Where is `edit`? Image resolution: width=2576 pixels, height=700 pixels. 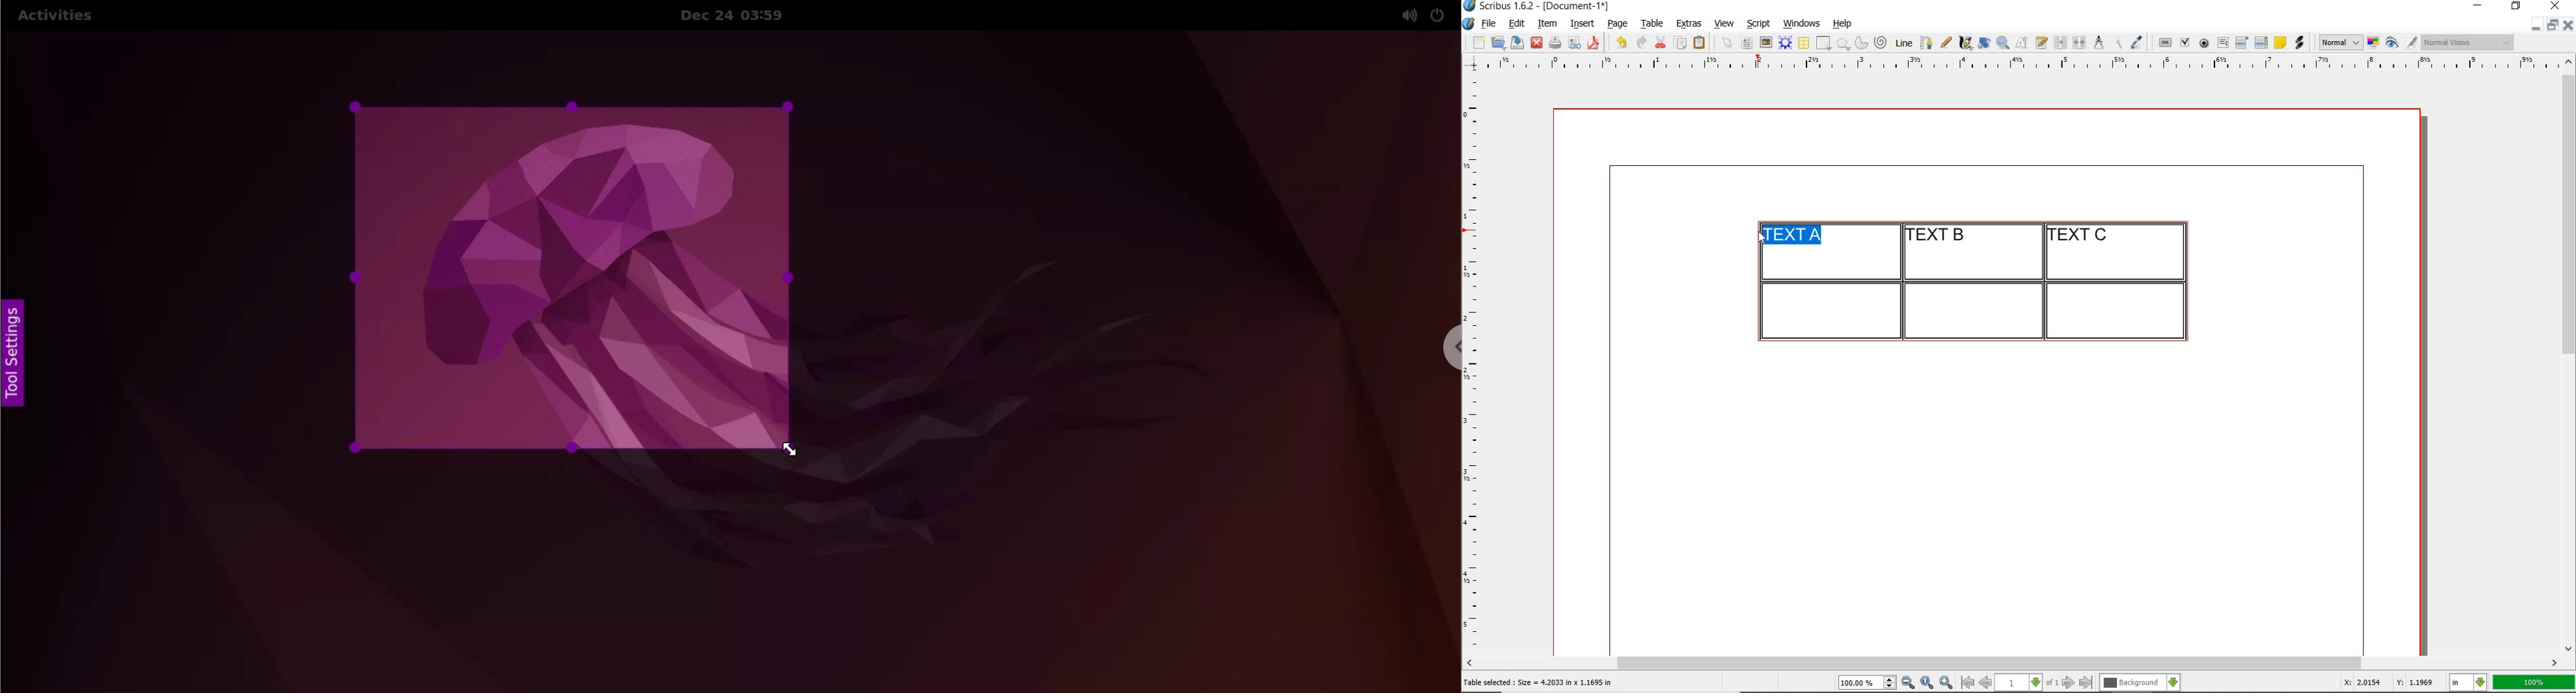
edit is located at coordinates (1517, 23).